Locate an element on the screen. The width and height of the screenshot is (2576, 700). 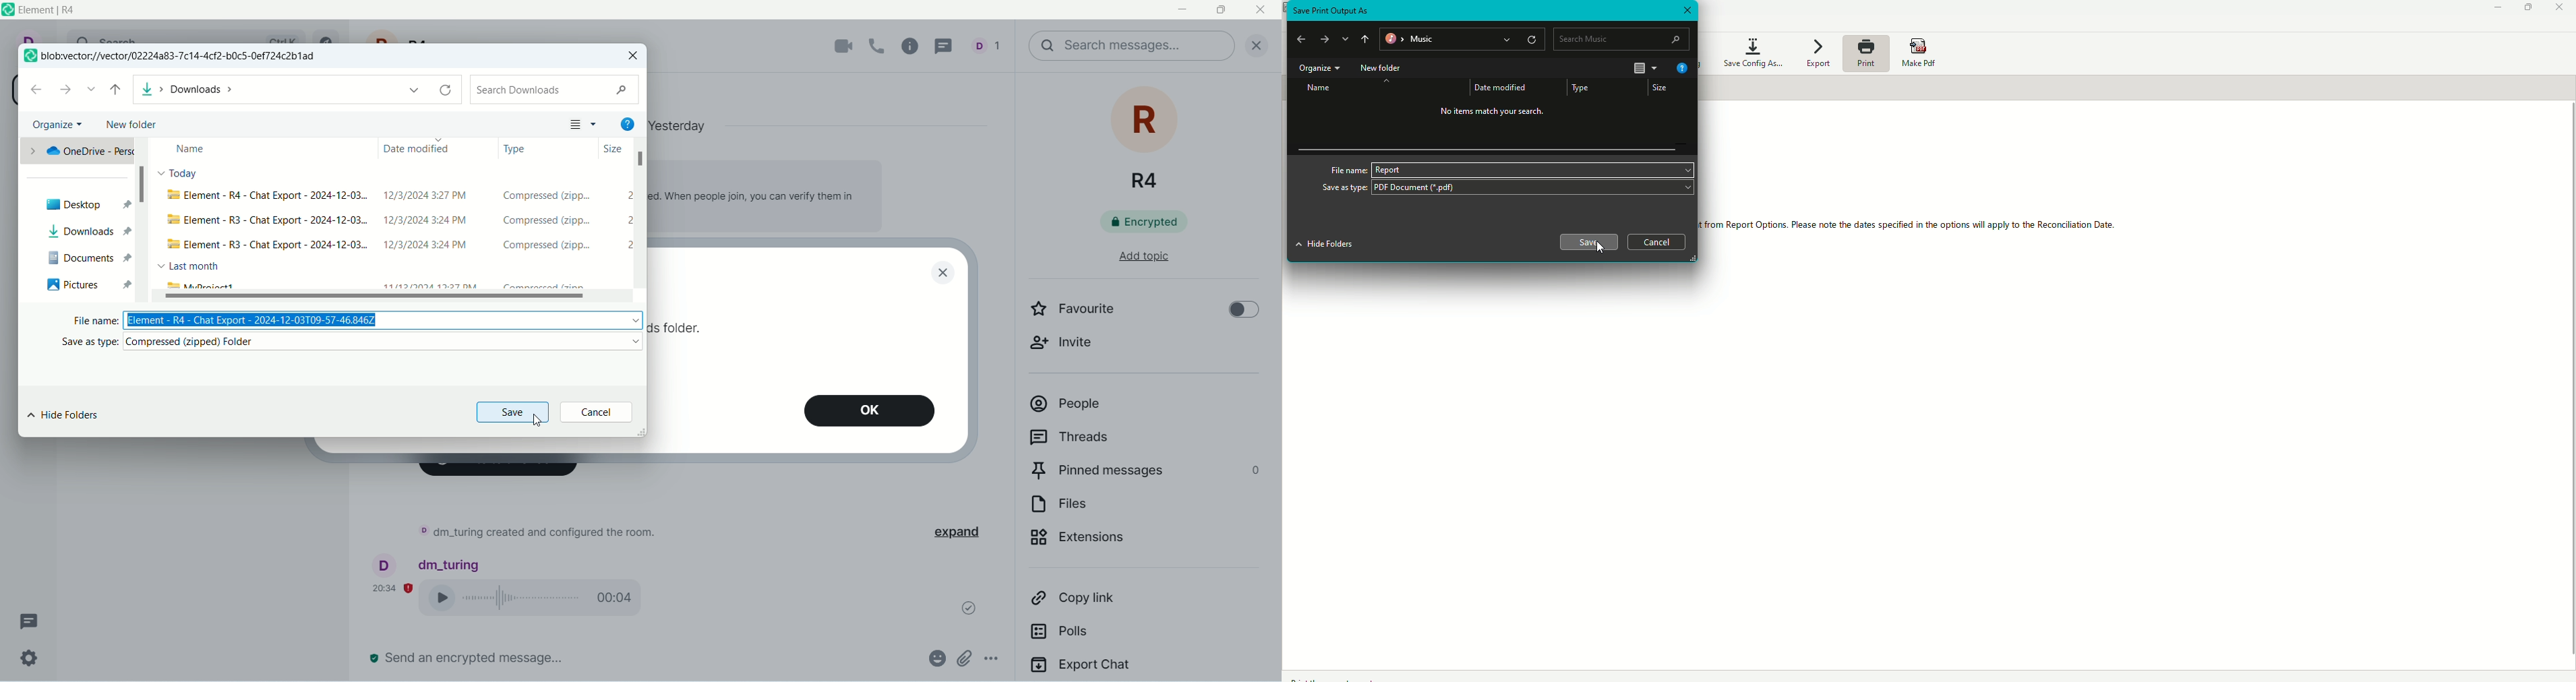
one drive is located at coordinates (77, 150).